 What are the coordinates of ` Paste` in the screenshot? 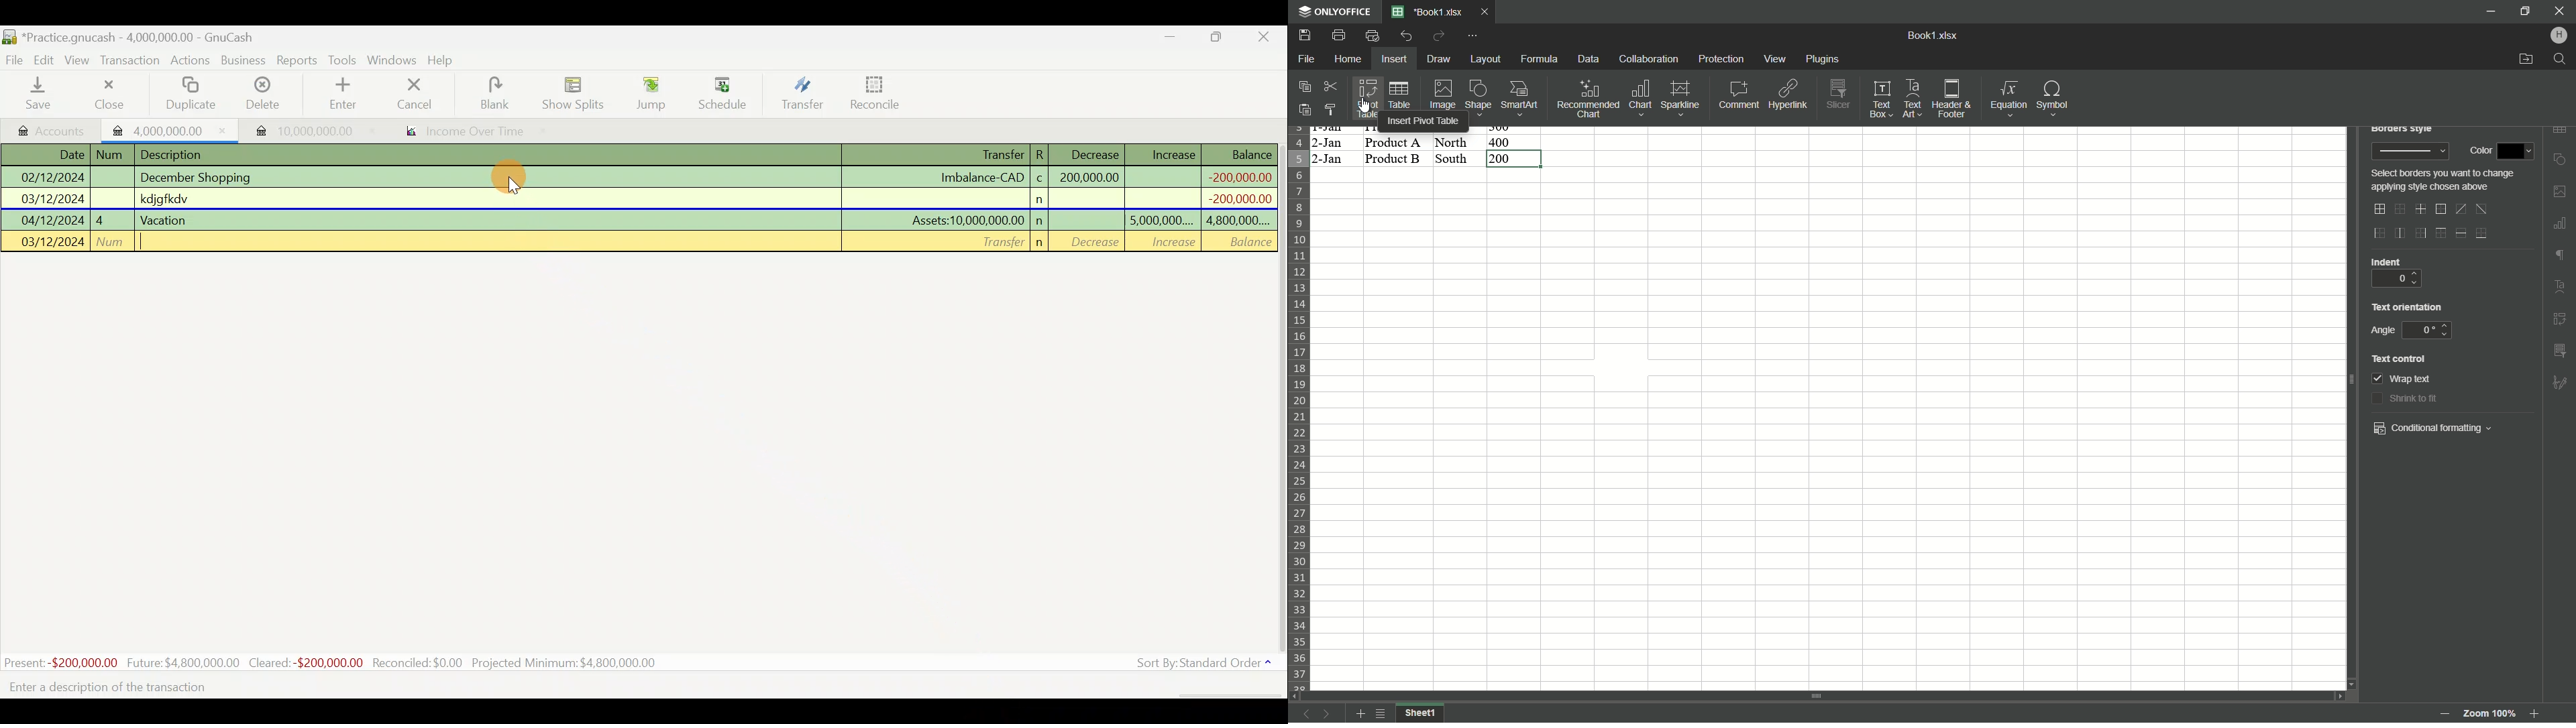 It's located at (1303, 109).